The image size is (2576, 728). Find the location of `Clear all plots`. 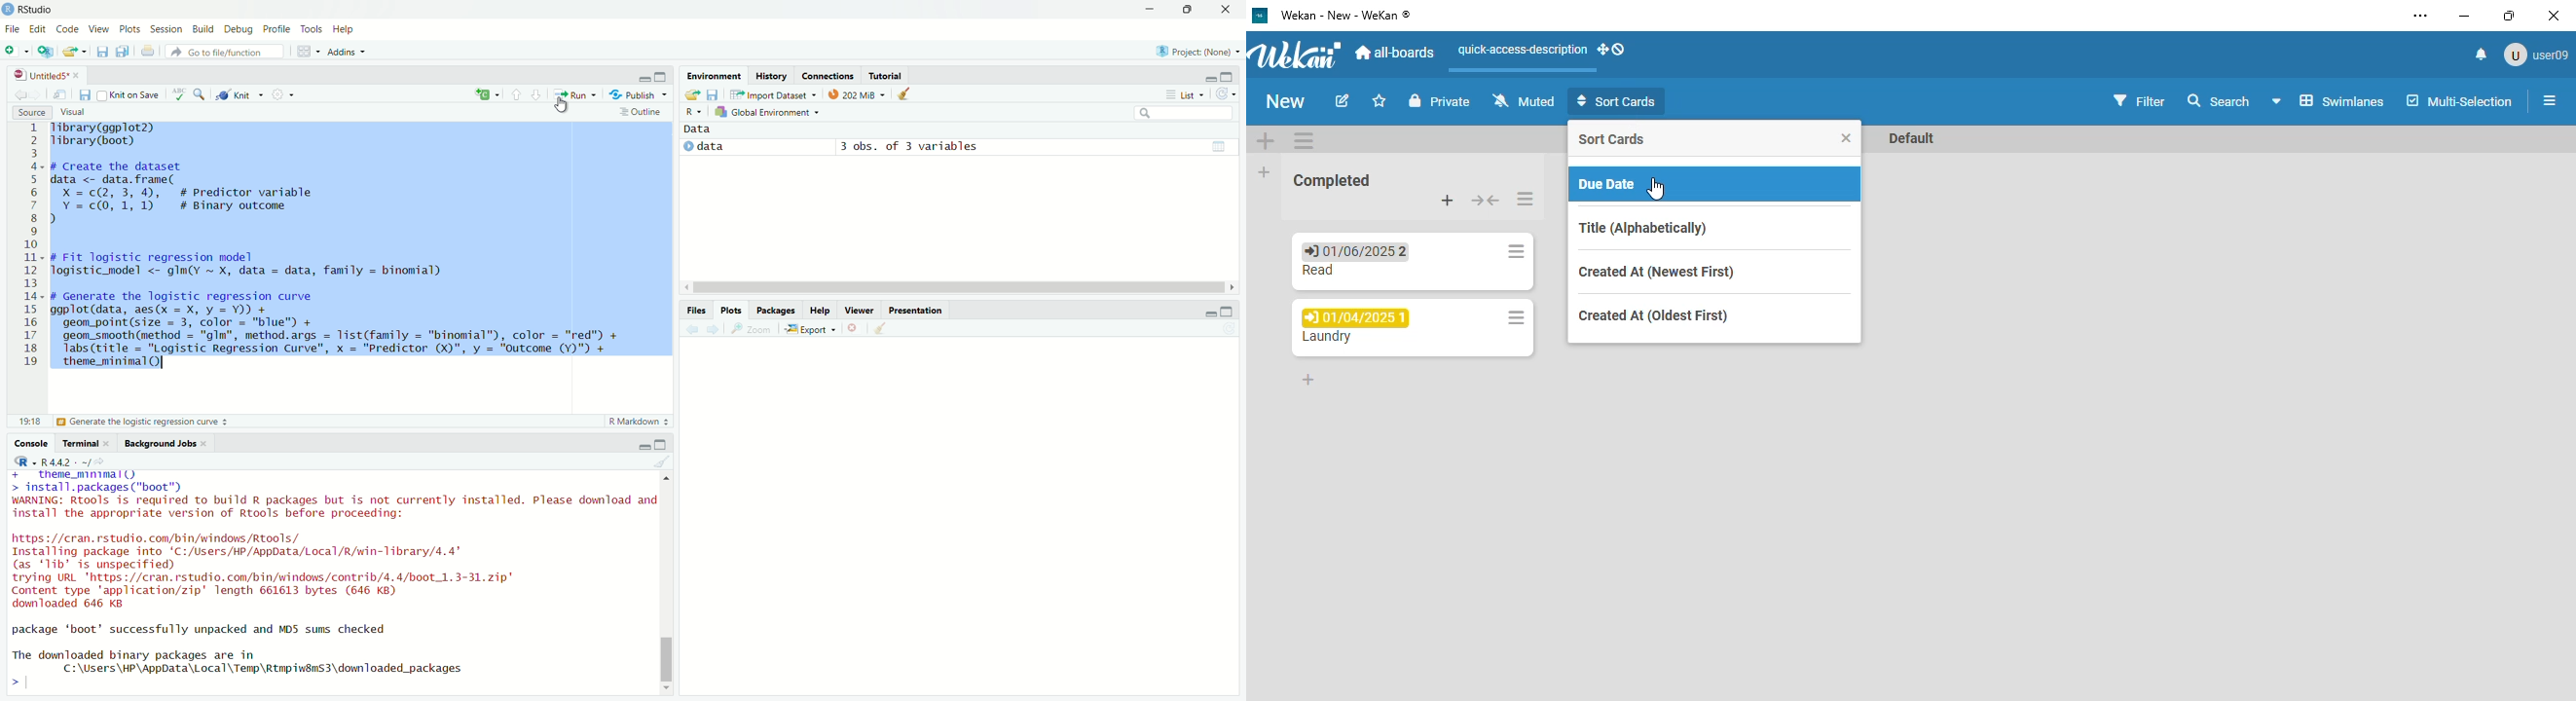

Clear all plots is located at coordinates (881, 328).